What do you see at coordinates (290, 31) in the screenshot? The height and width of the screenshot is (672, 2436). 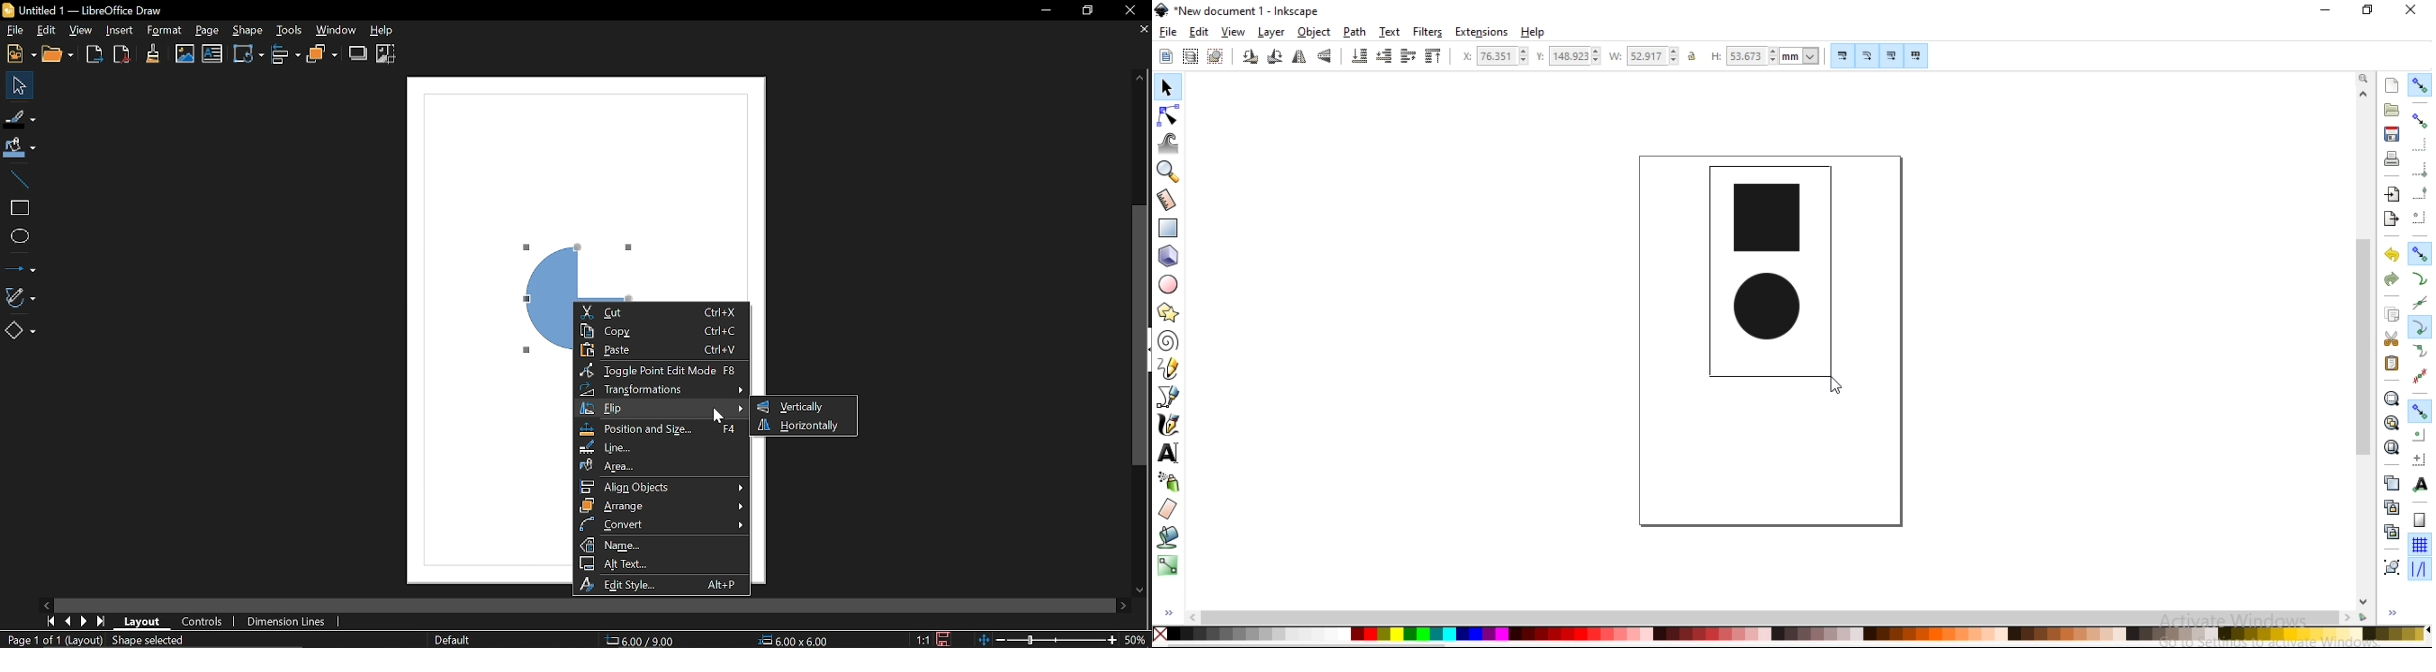 I see `Tools` at bounding box center [290, 31].